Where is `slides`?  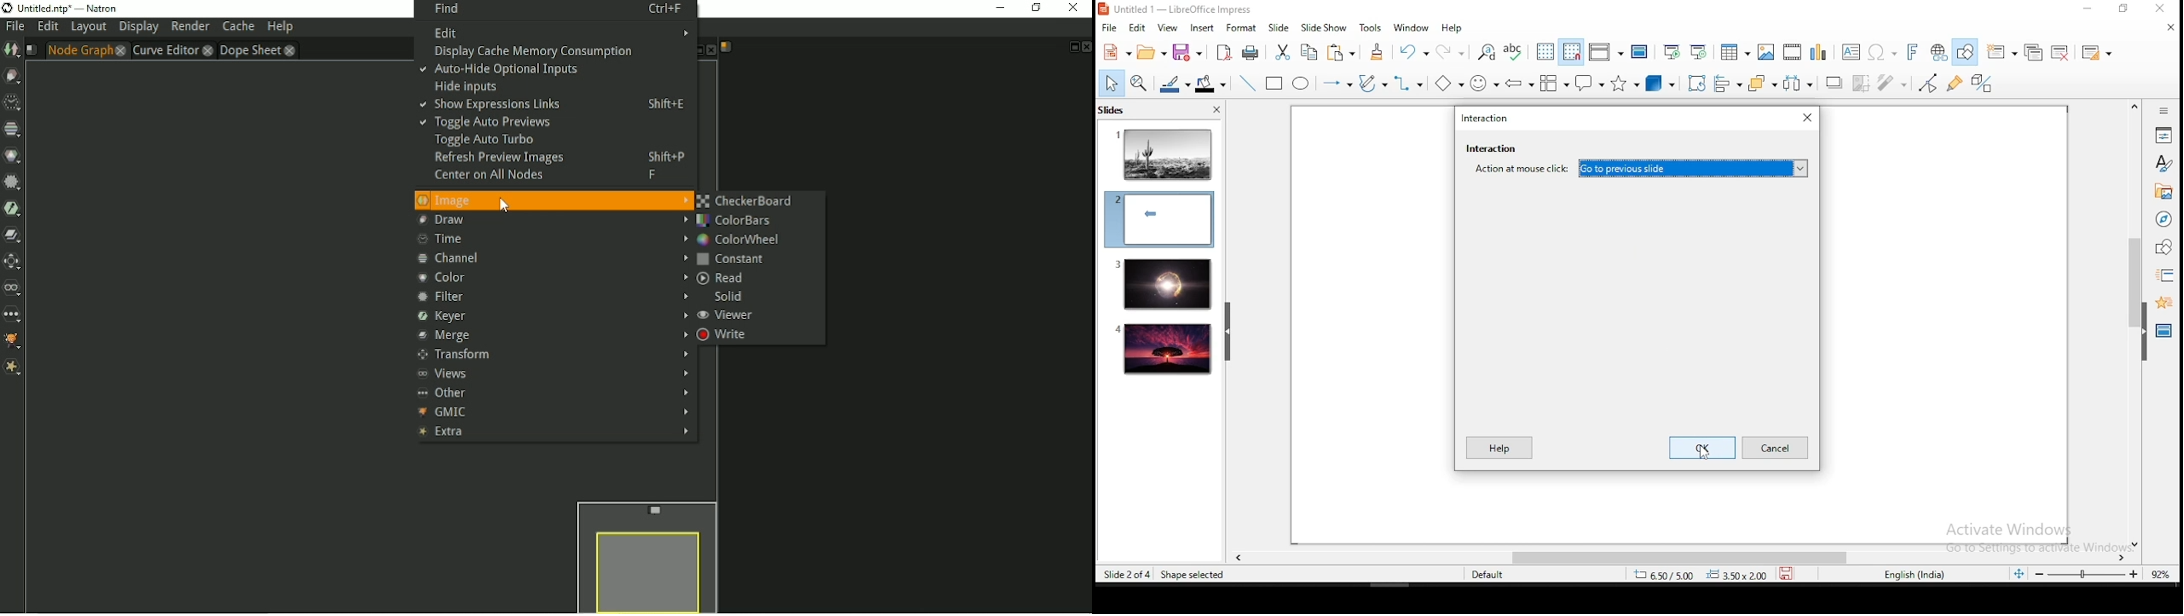 slides is located at coordinates (1115, 112).